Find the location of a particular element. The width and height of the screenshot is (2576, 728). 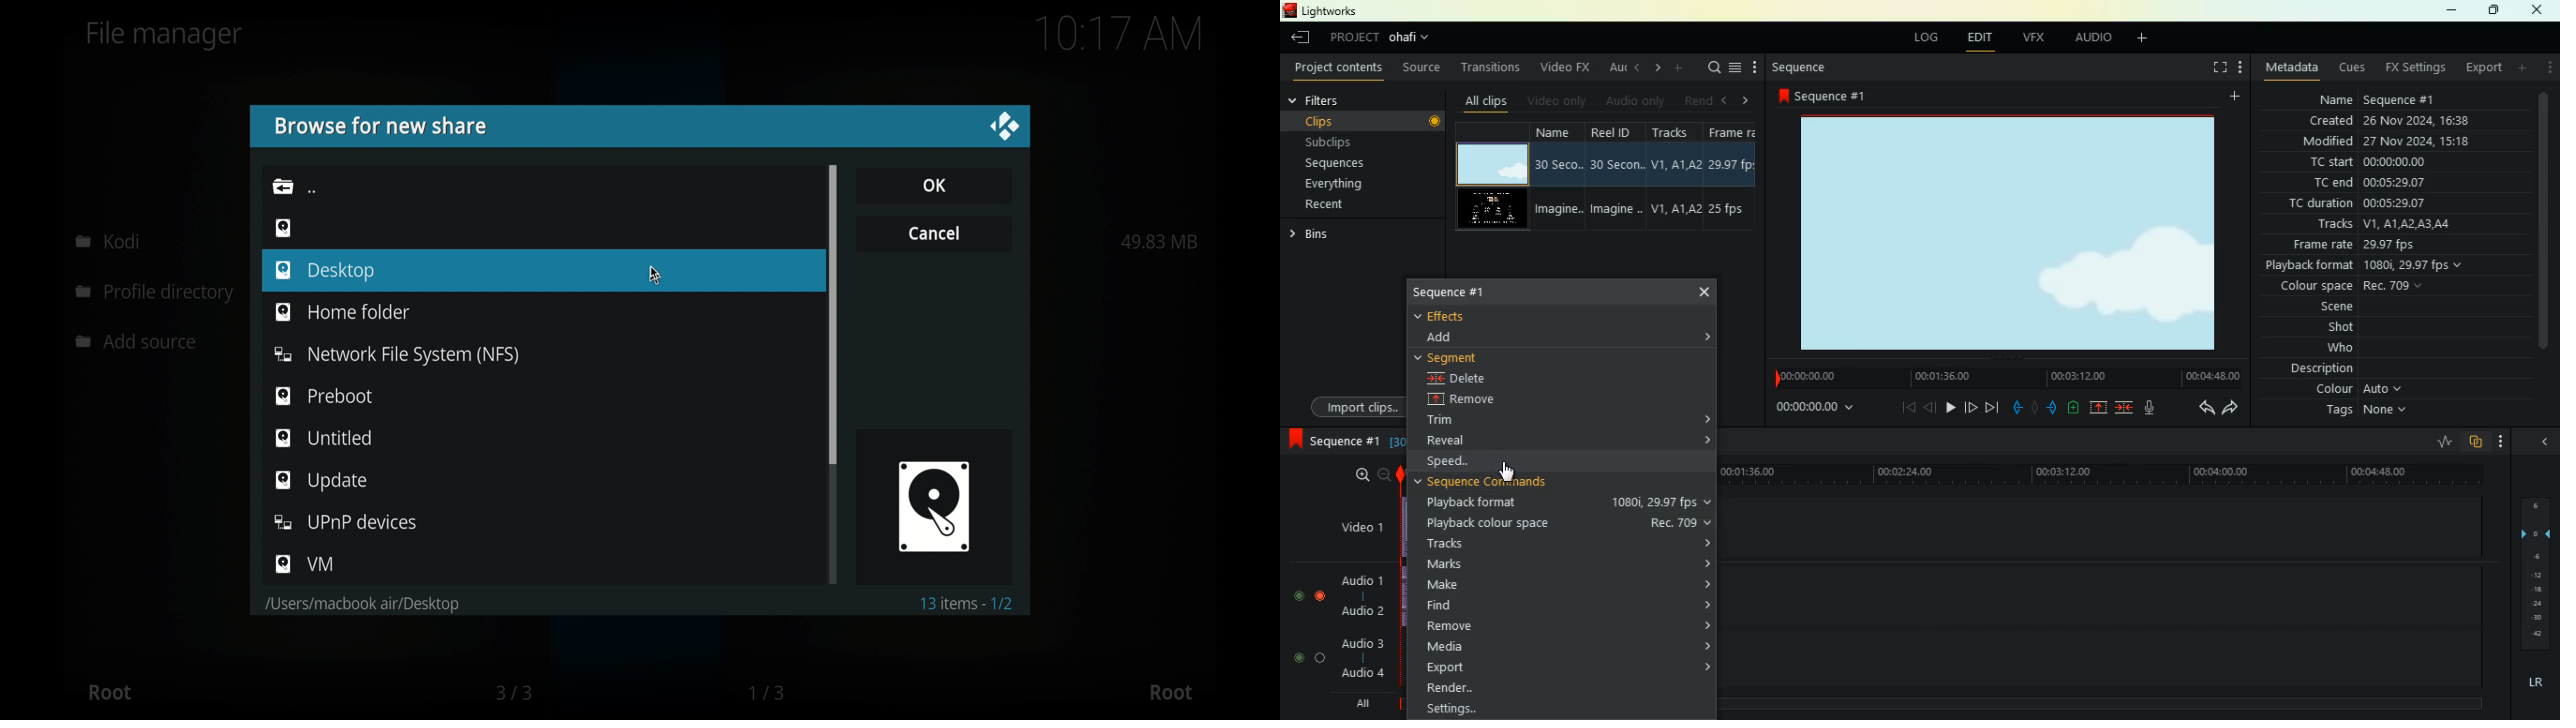

network file system is located at coordinates (395, 355).